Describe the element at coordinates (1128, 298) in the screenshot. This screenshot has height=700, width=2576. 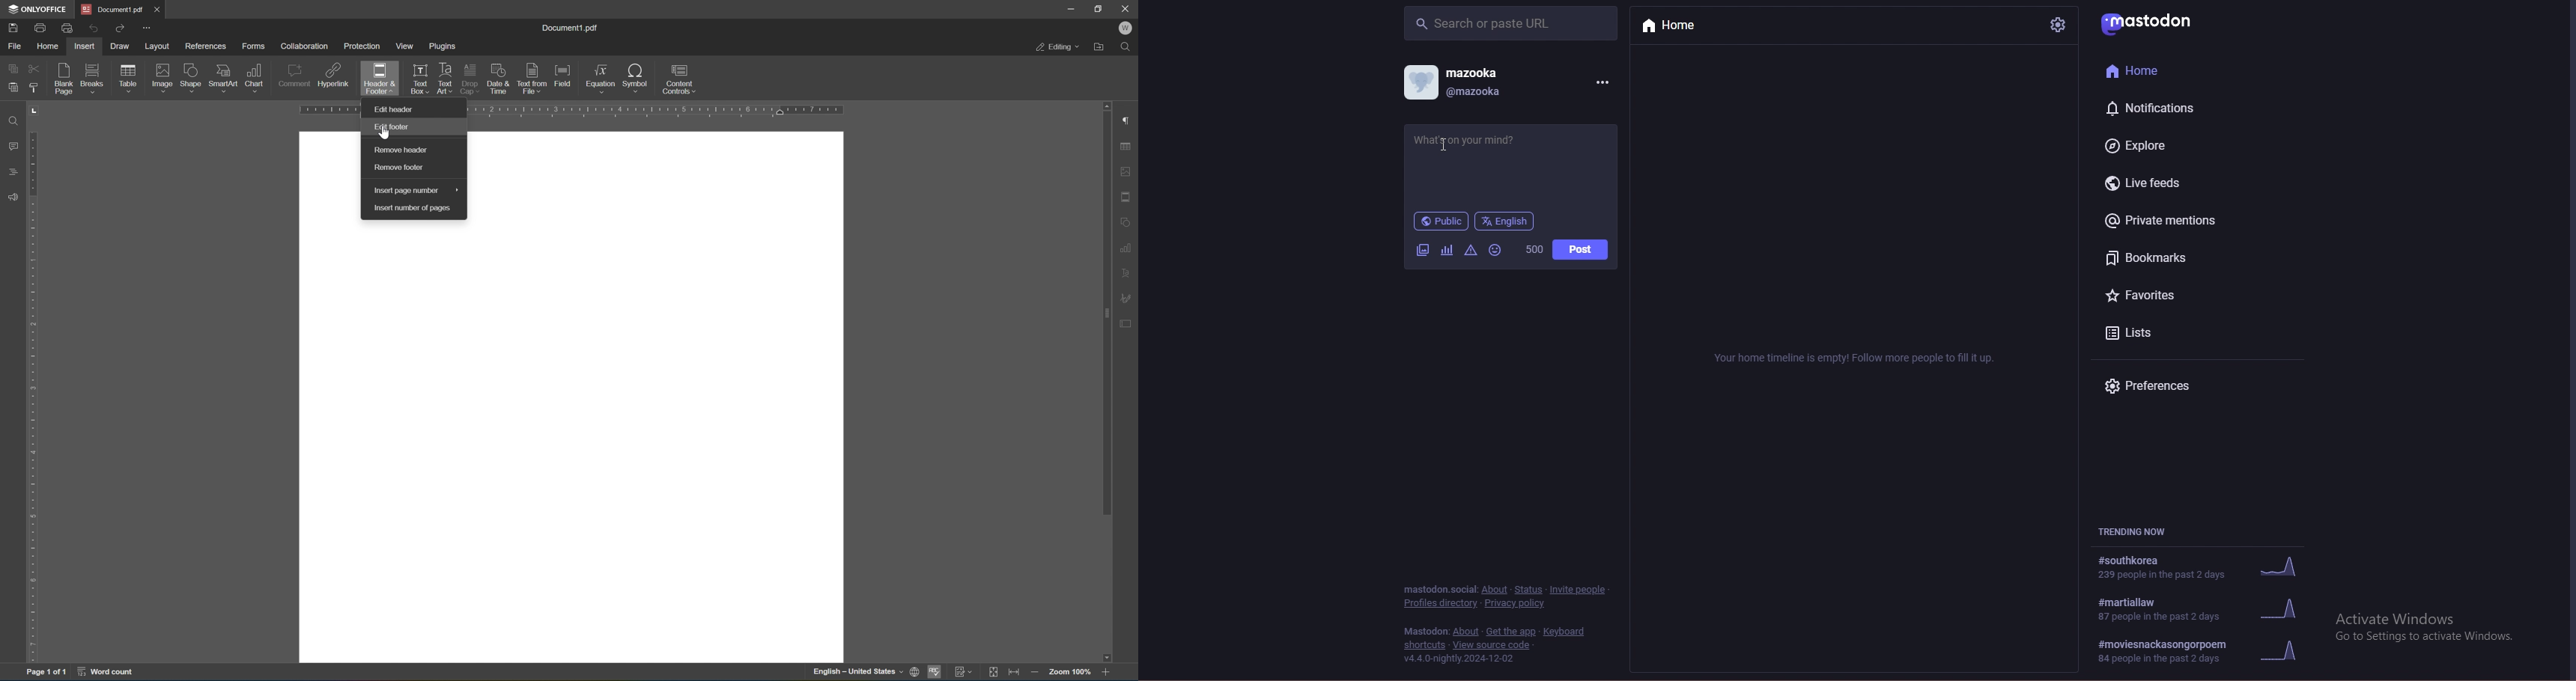
I see `signature settings` at that location.